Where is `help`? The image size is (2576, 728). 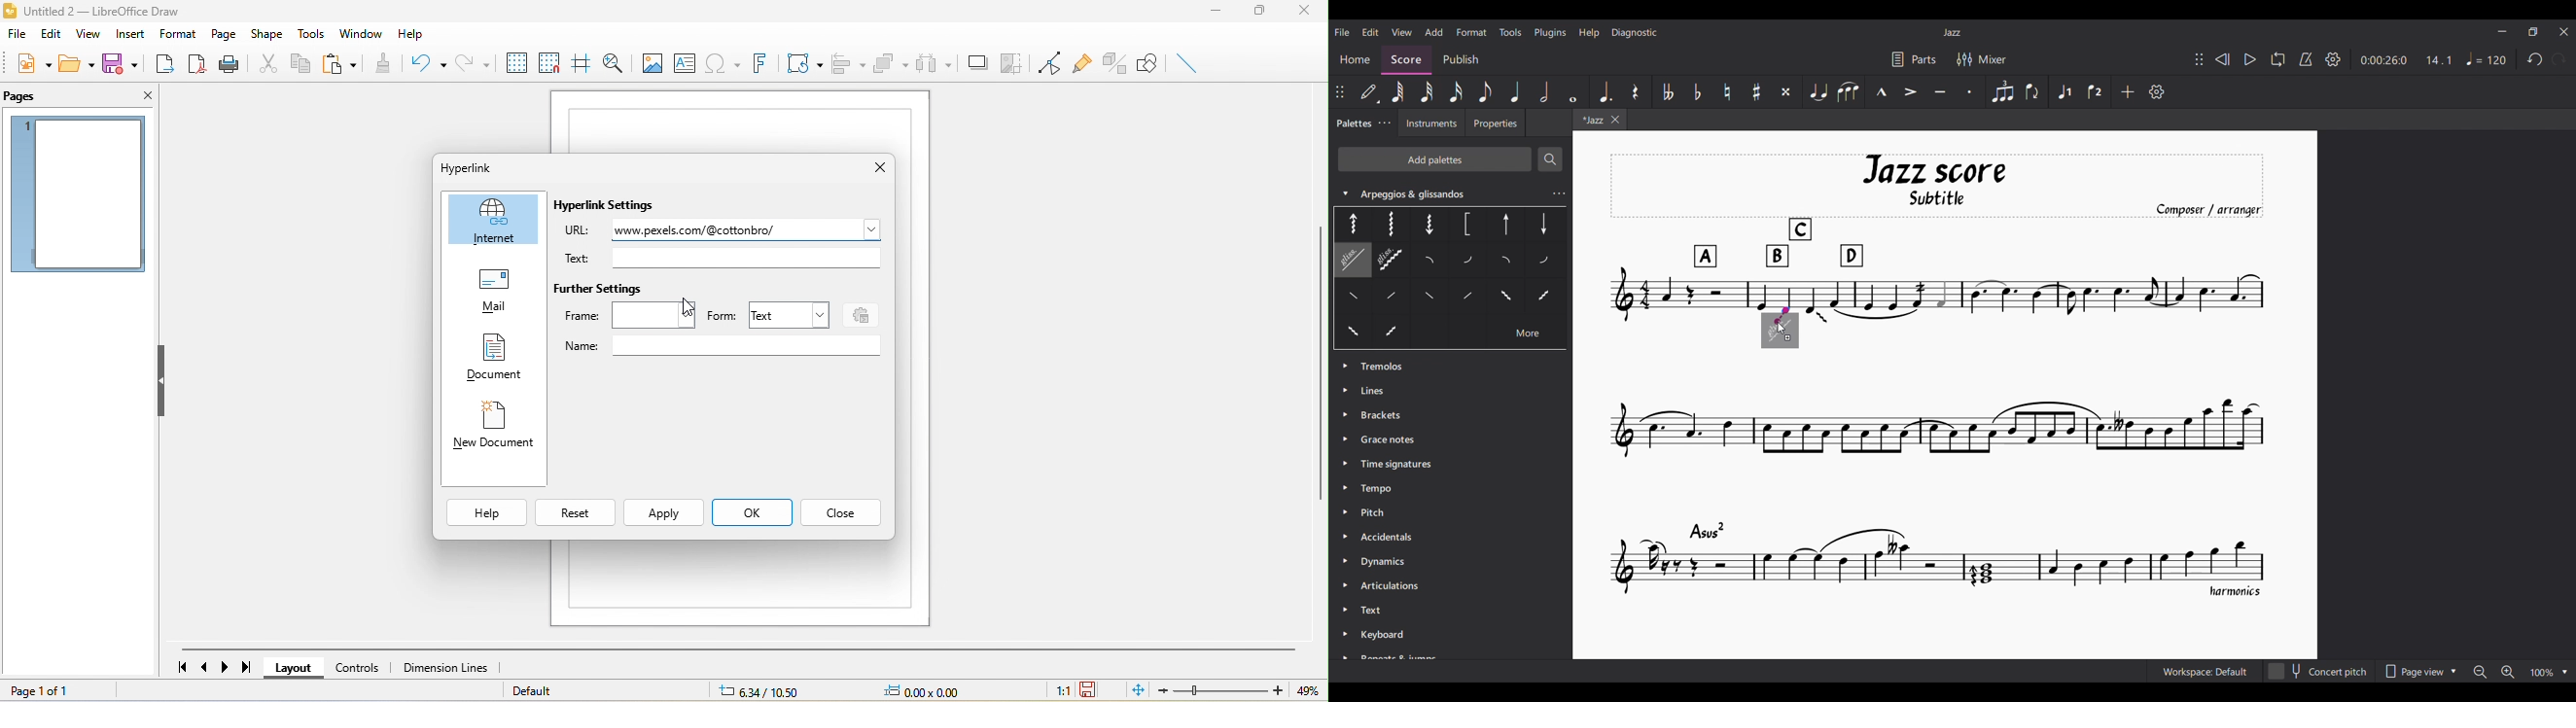
help is located at coordinates (408, 32).